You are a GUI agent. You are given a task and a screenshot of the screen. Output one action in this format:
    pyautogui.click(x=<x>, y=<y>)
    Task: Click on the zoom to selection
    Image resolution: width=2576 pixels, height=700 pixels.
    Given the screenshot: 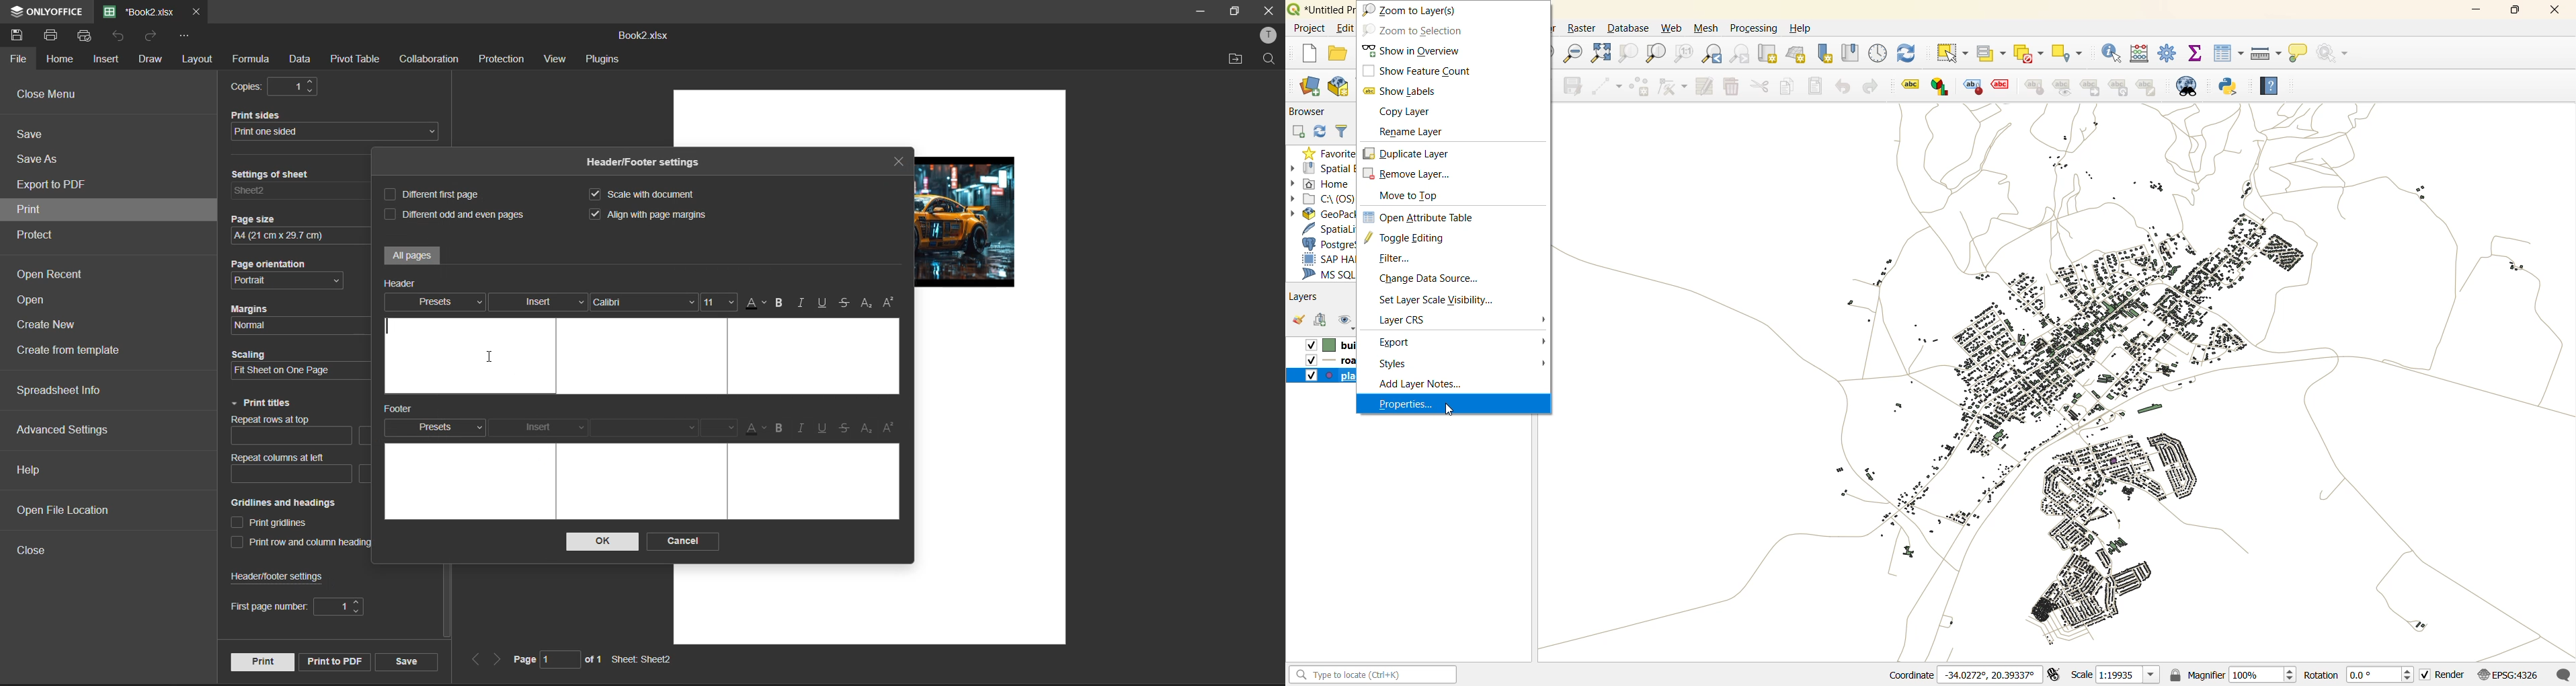 What is the action you would take?
    pyautogui.click(x=1416, y=30)
    